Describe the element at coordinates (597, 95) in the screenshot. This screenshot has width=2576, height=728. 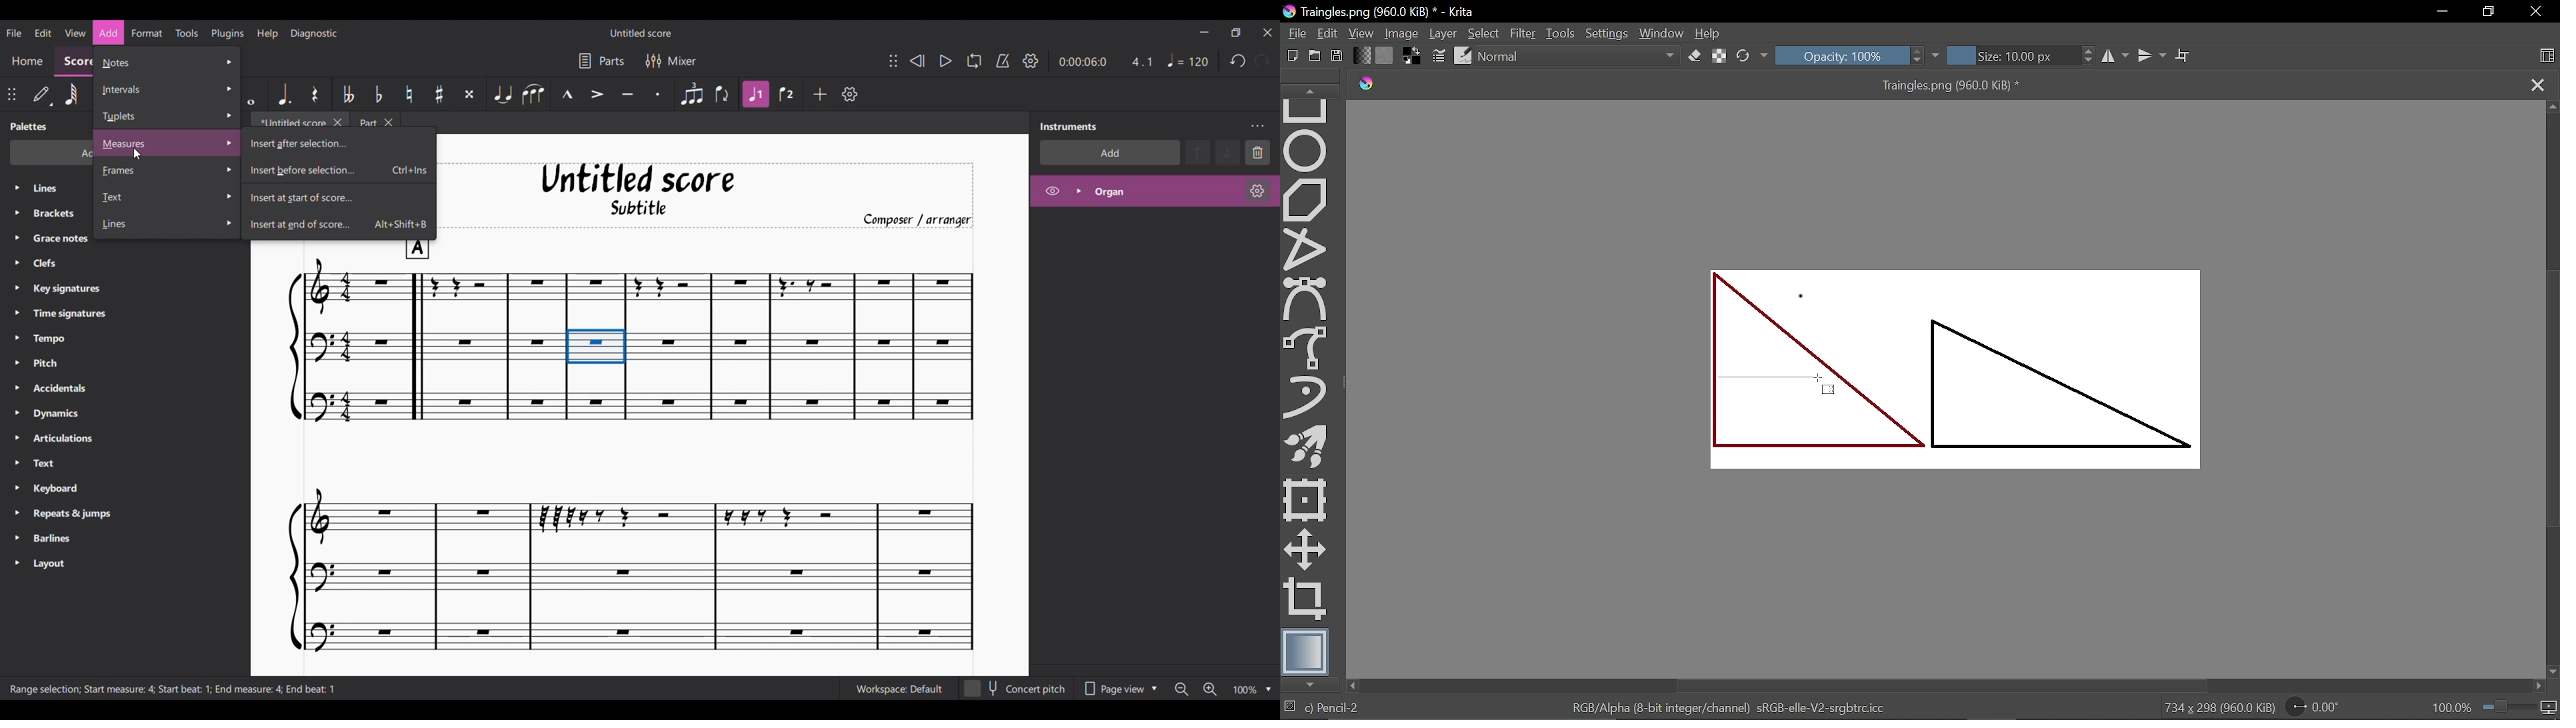
I see `Accent` at that location.